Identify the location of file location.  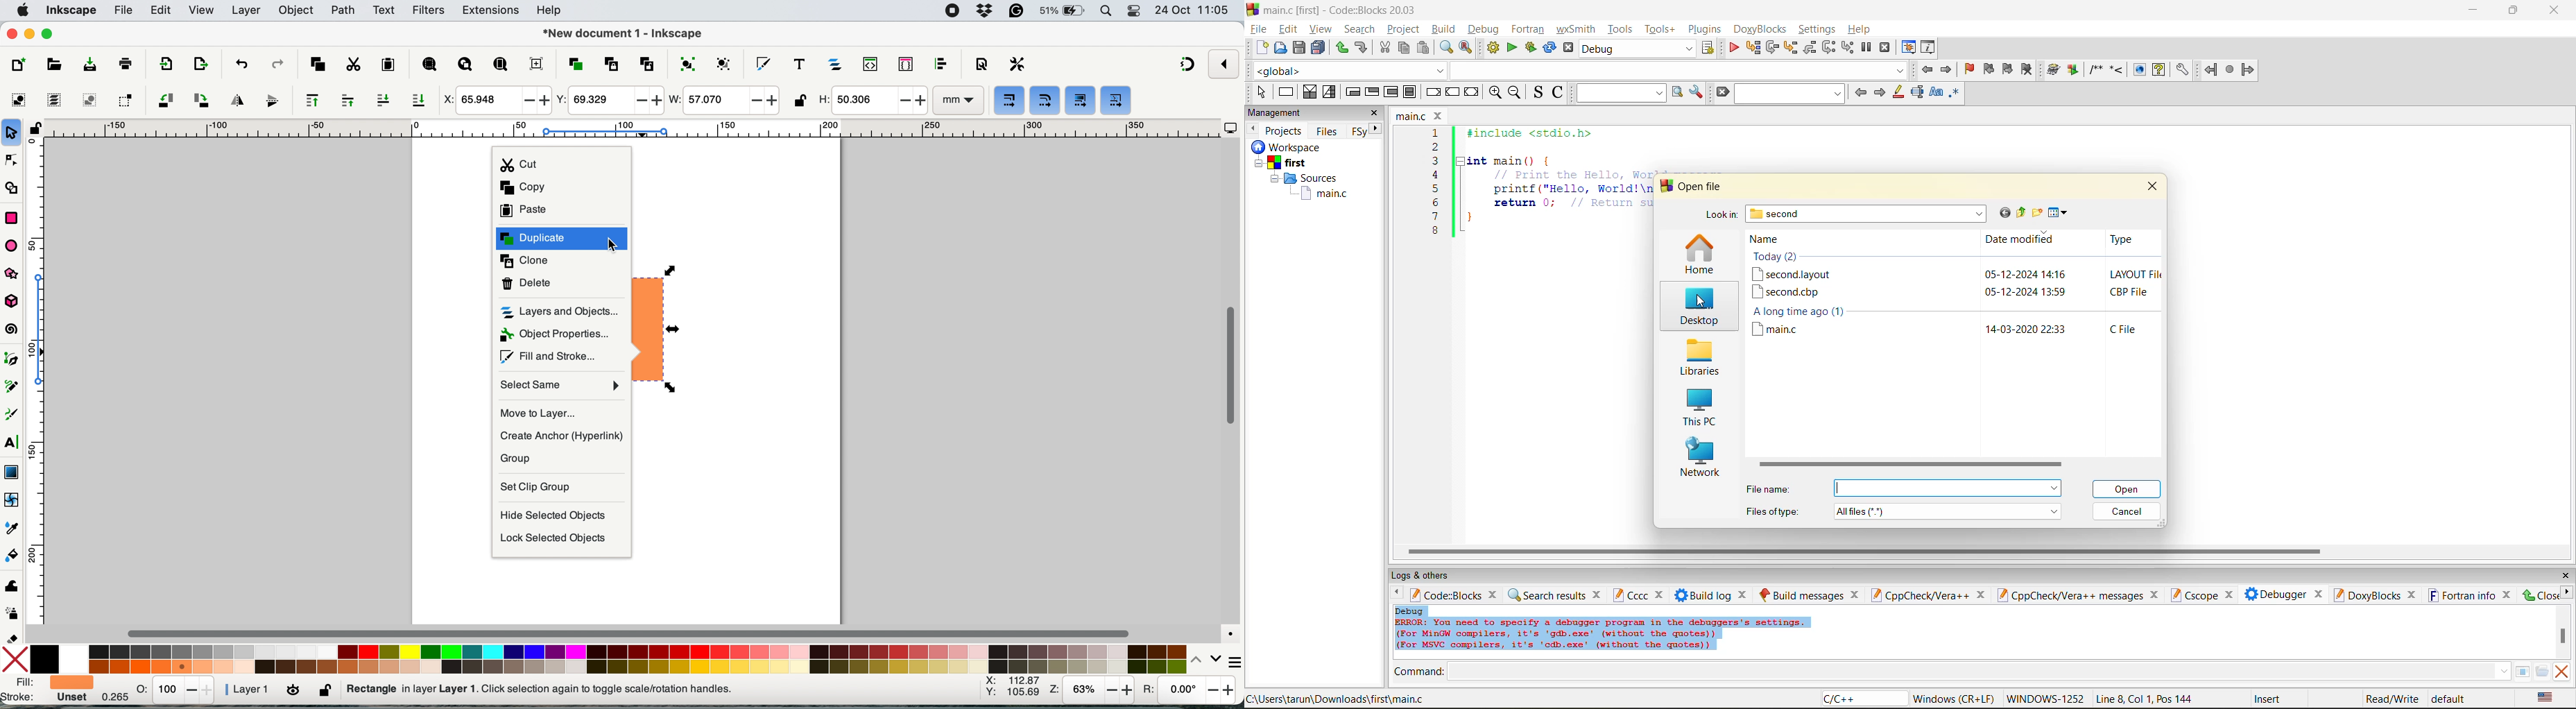
(1336, 699).